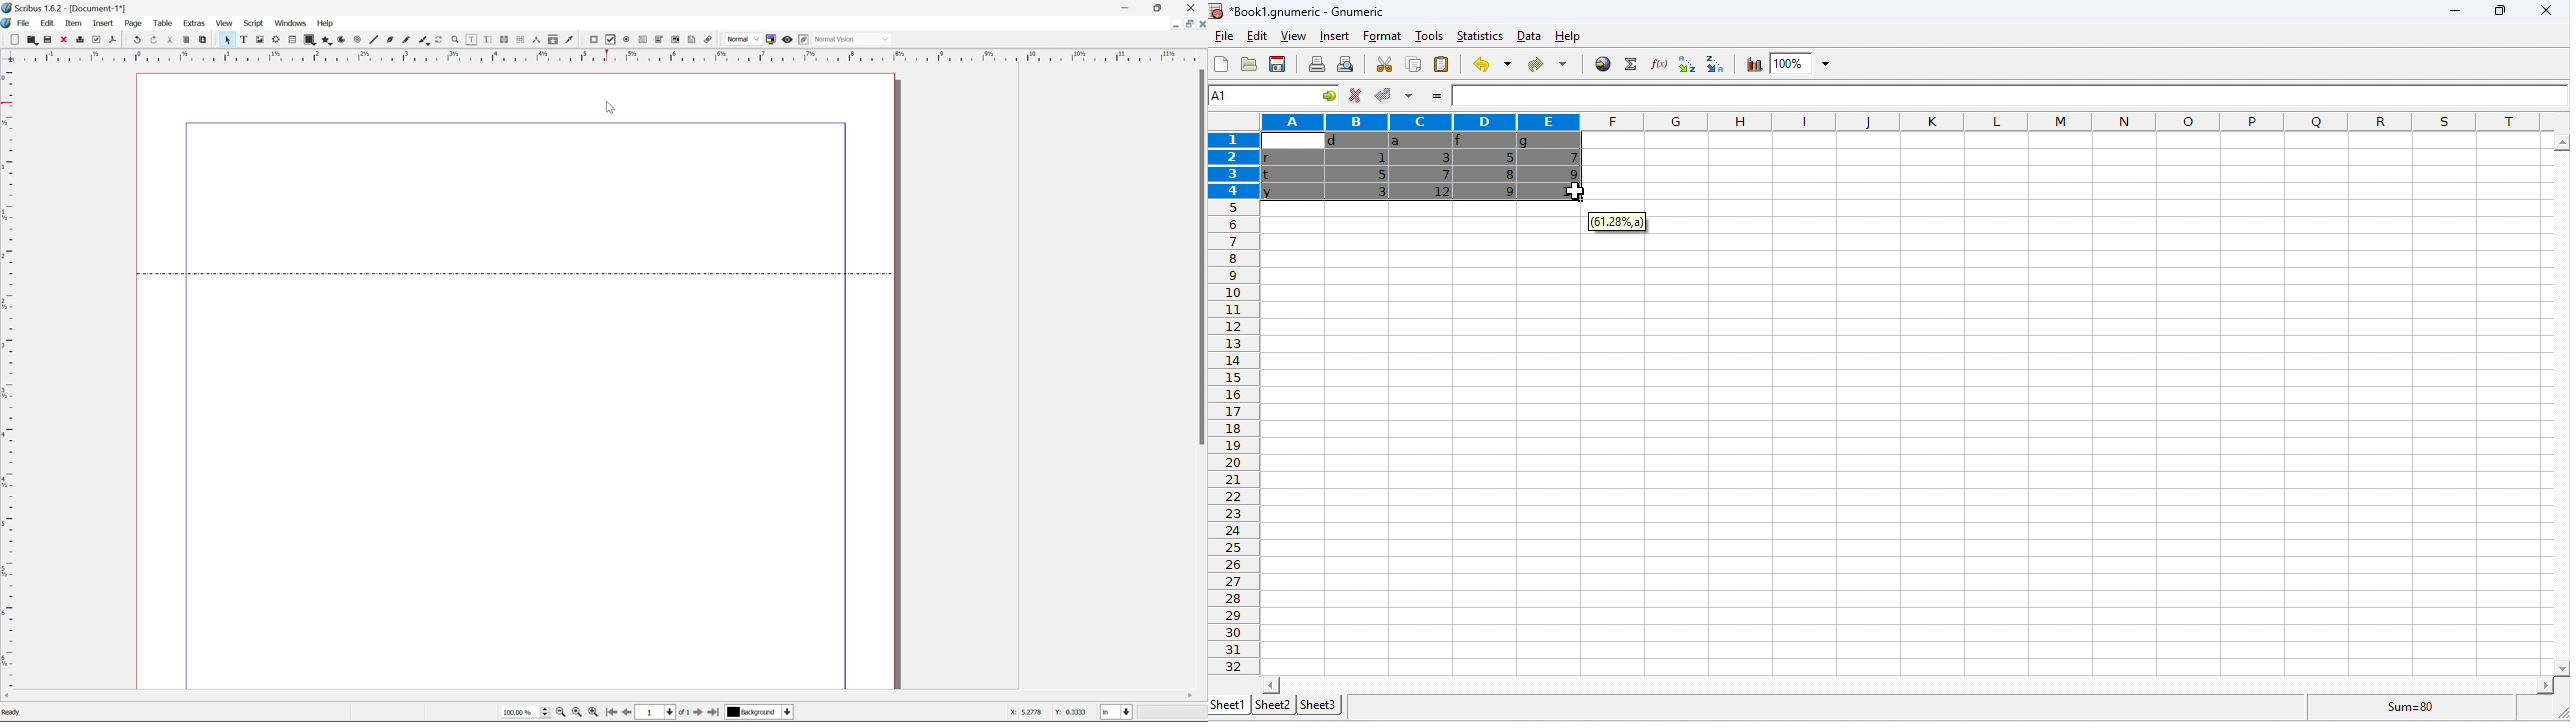 This screenshot has width=2576, height=728. I want to click on sum=80, so click(2413, 708).